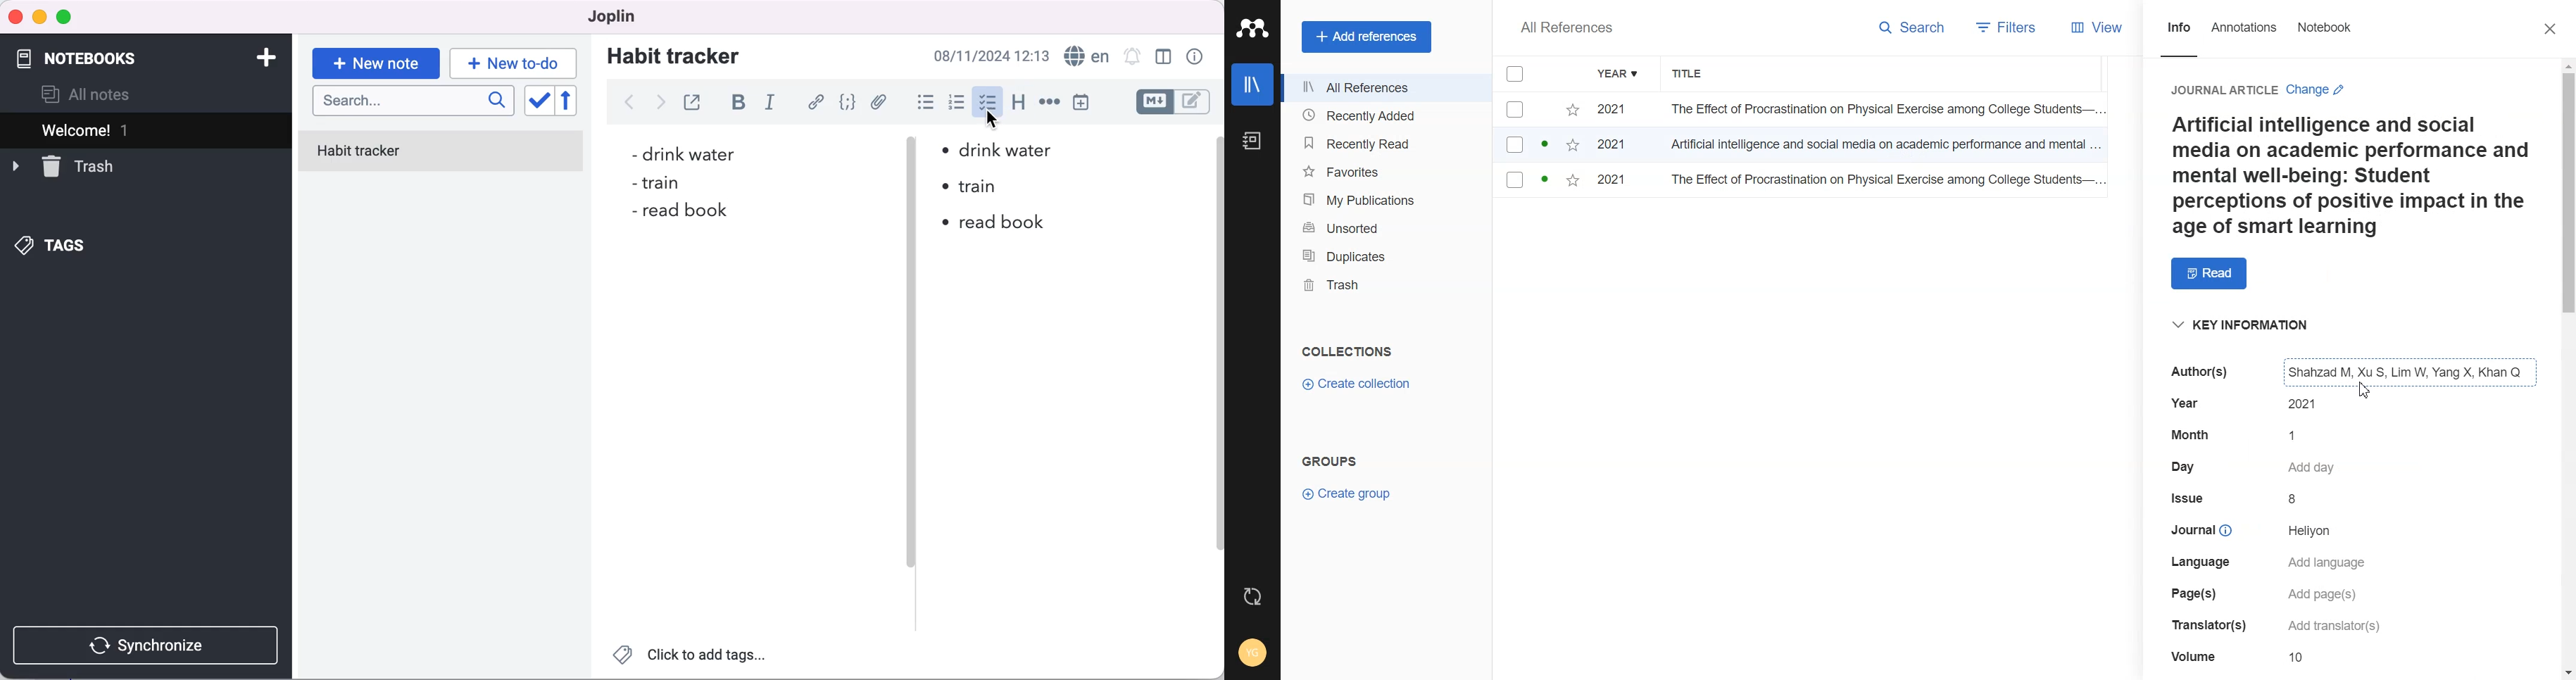  I want to click on - read book, so click(678, 214).